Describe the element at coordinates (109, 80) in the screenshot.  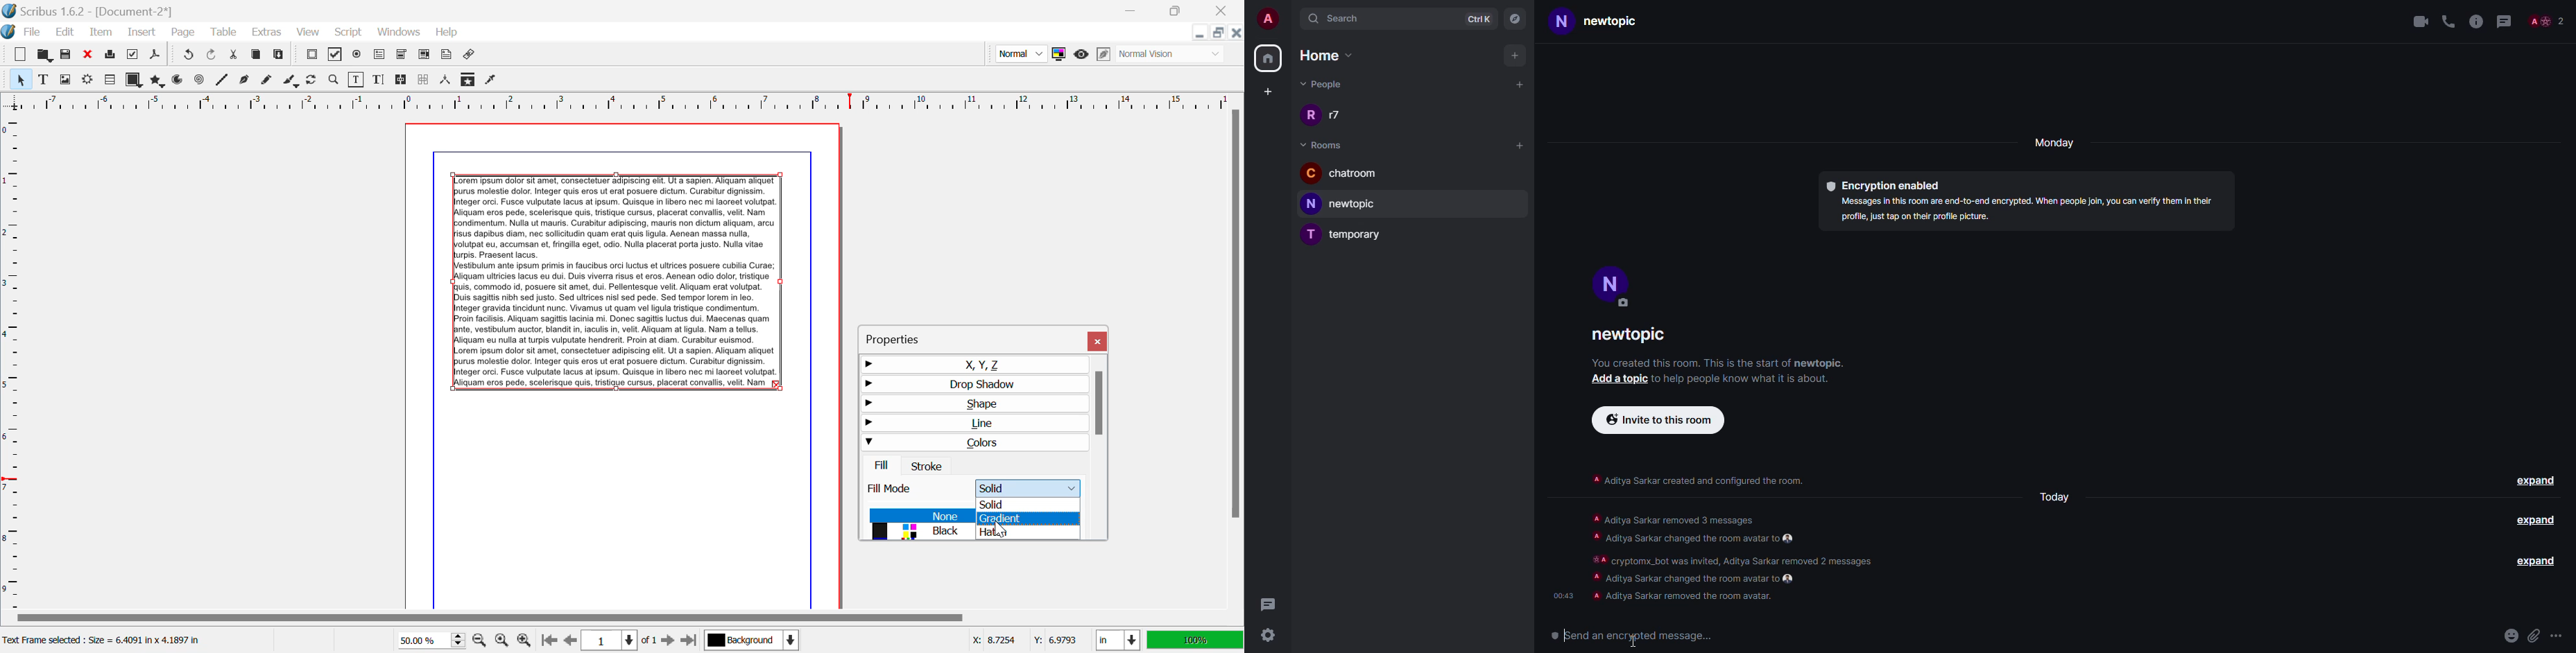
I see `Render Frame` at that location.